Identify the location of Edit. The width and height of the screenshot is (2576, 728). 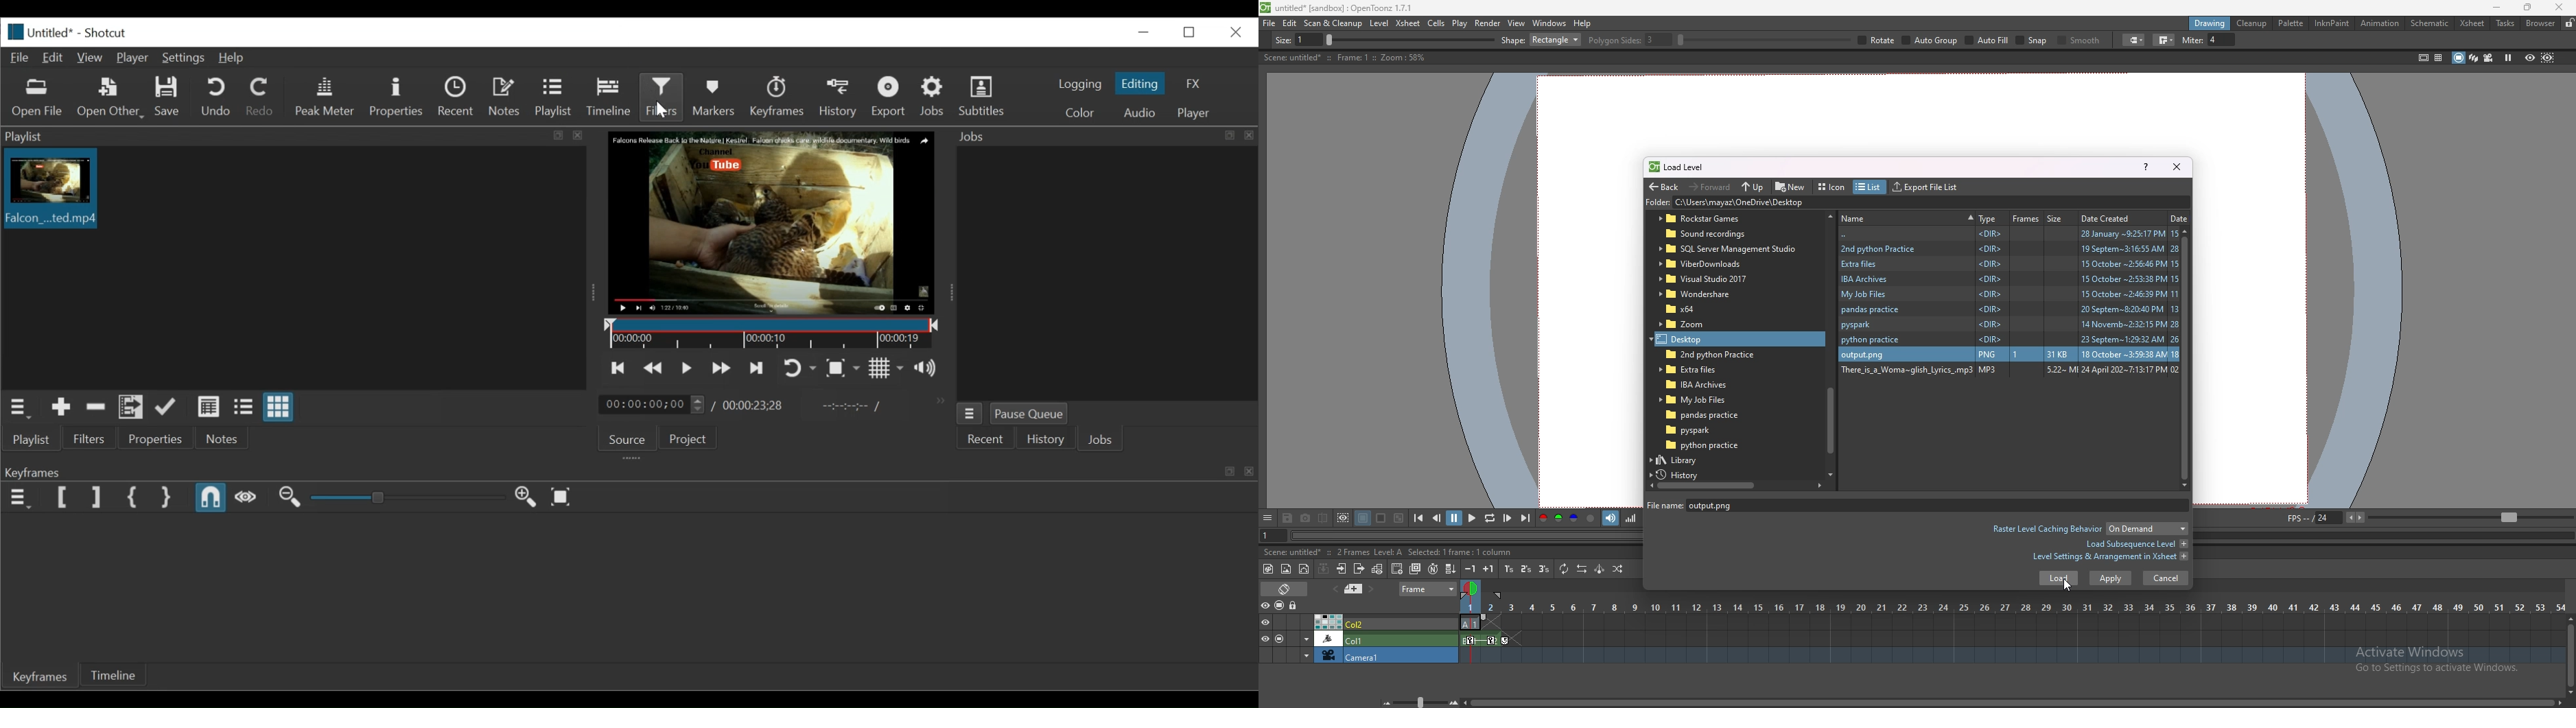
(53, 58).